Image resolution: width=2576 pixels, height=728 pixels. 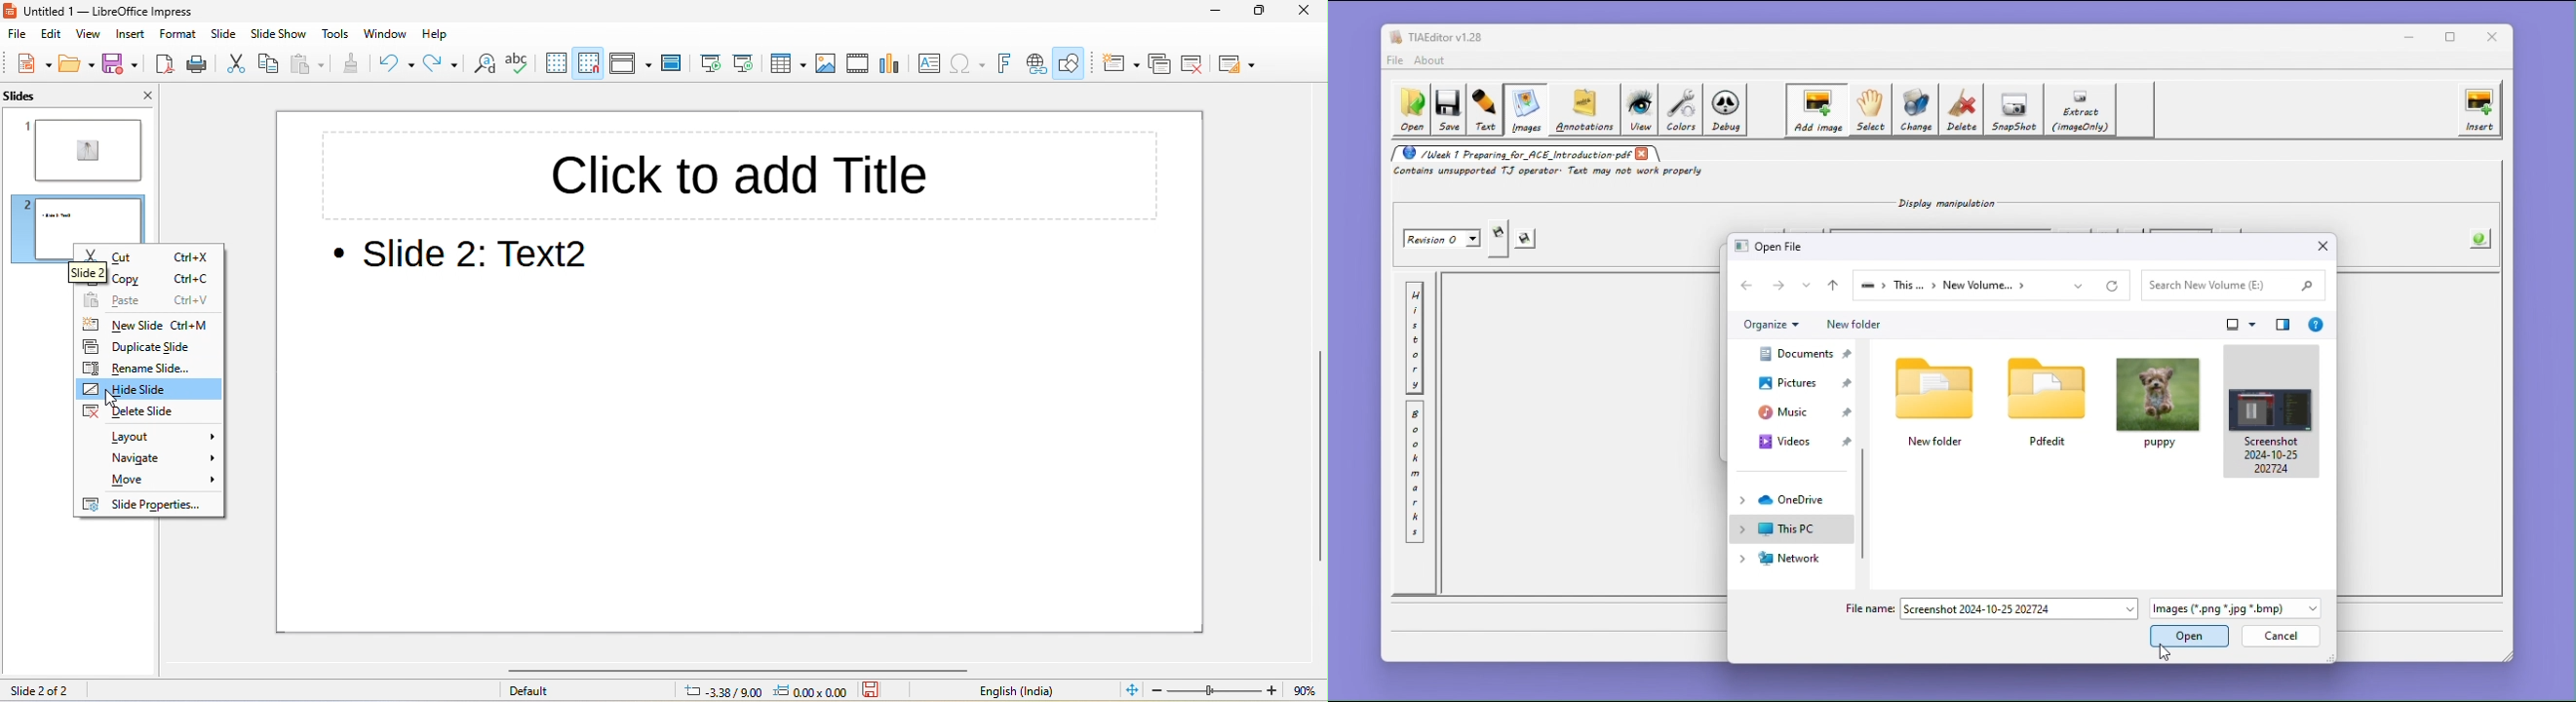 What do you see at coordinates (1007, 690) in the screenshot?
I see `text language` at bounding box center [1007, 690].